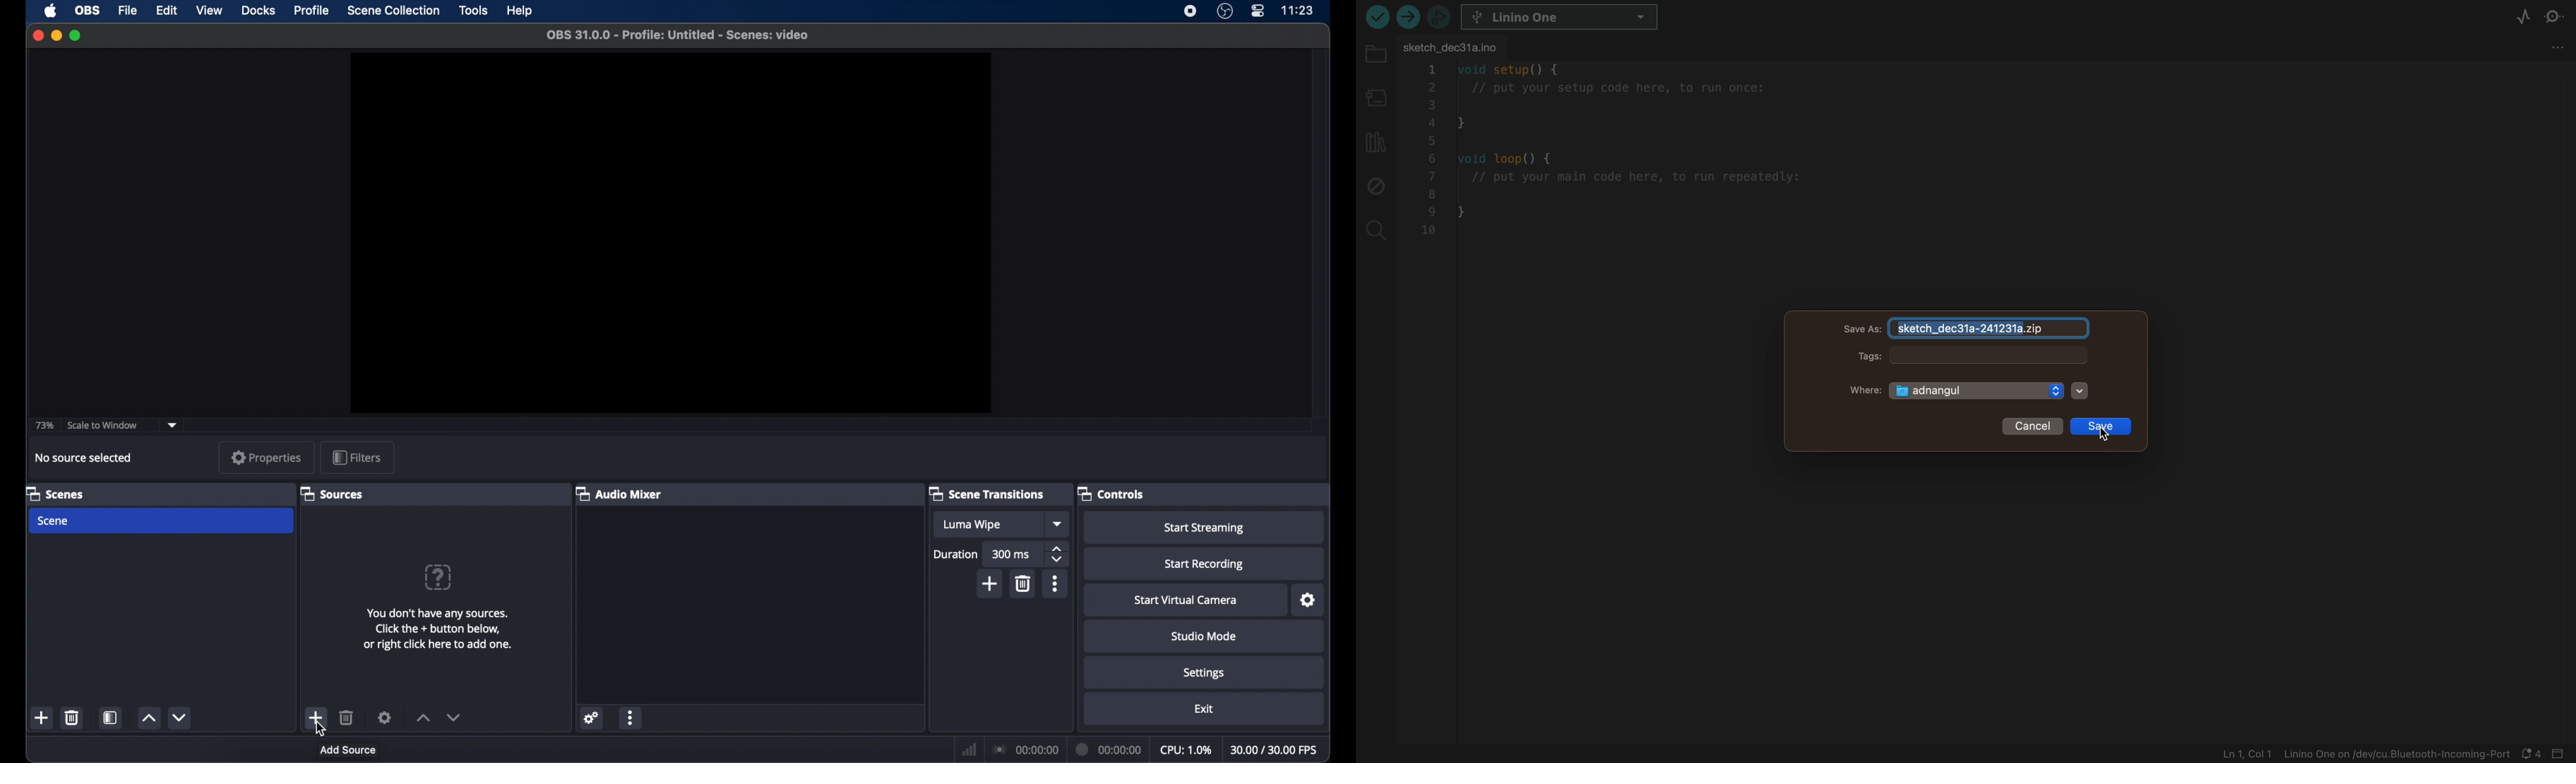  I want to click on scene collection, so click(393, 10).